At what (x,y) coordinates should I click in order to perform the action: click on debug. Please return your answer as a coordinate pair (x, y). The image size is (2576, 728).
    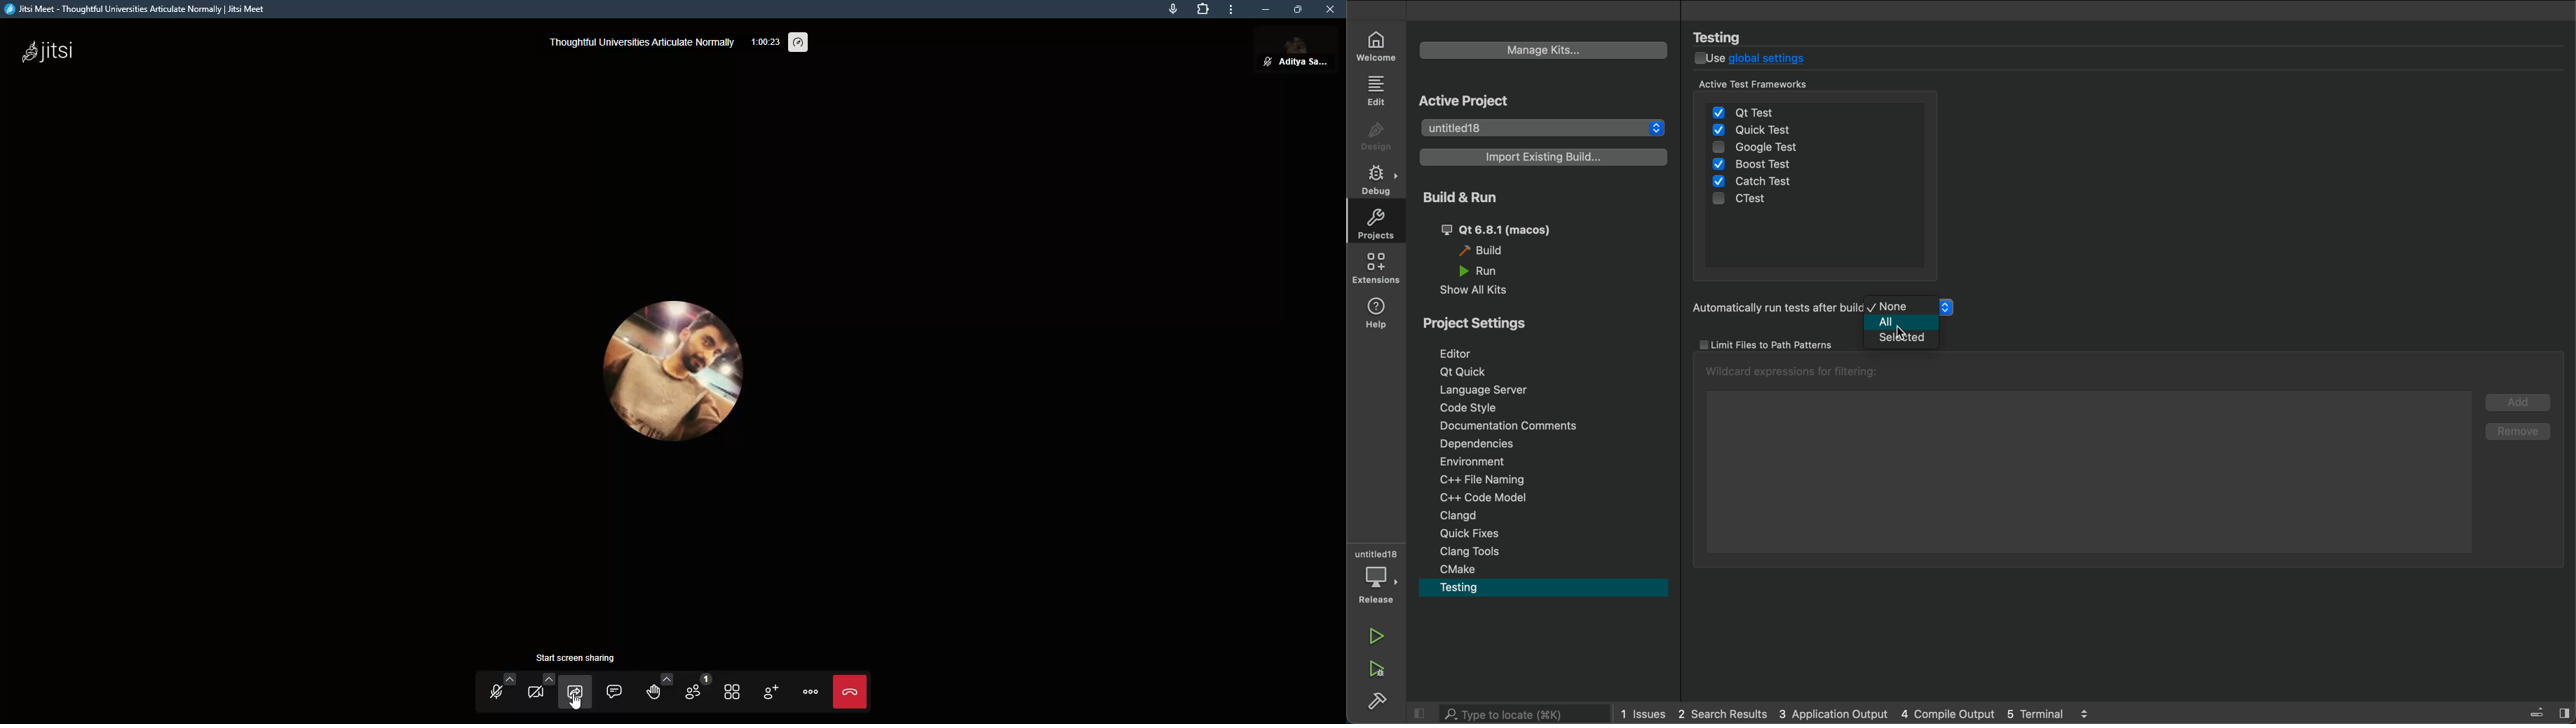
    Looking at the image, I should click on (1377, 575).